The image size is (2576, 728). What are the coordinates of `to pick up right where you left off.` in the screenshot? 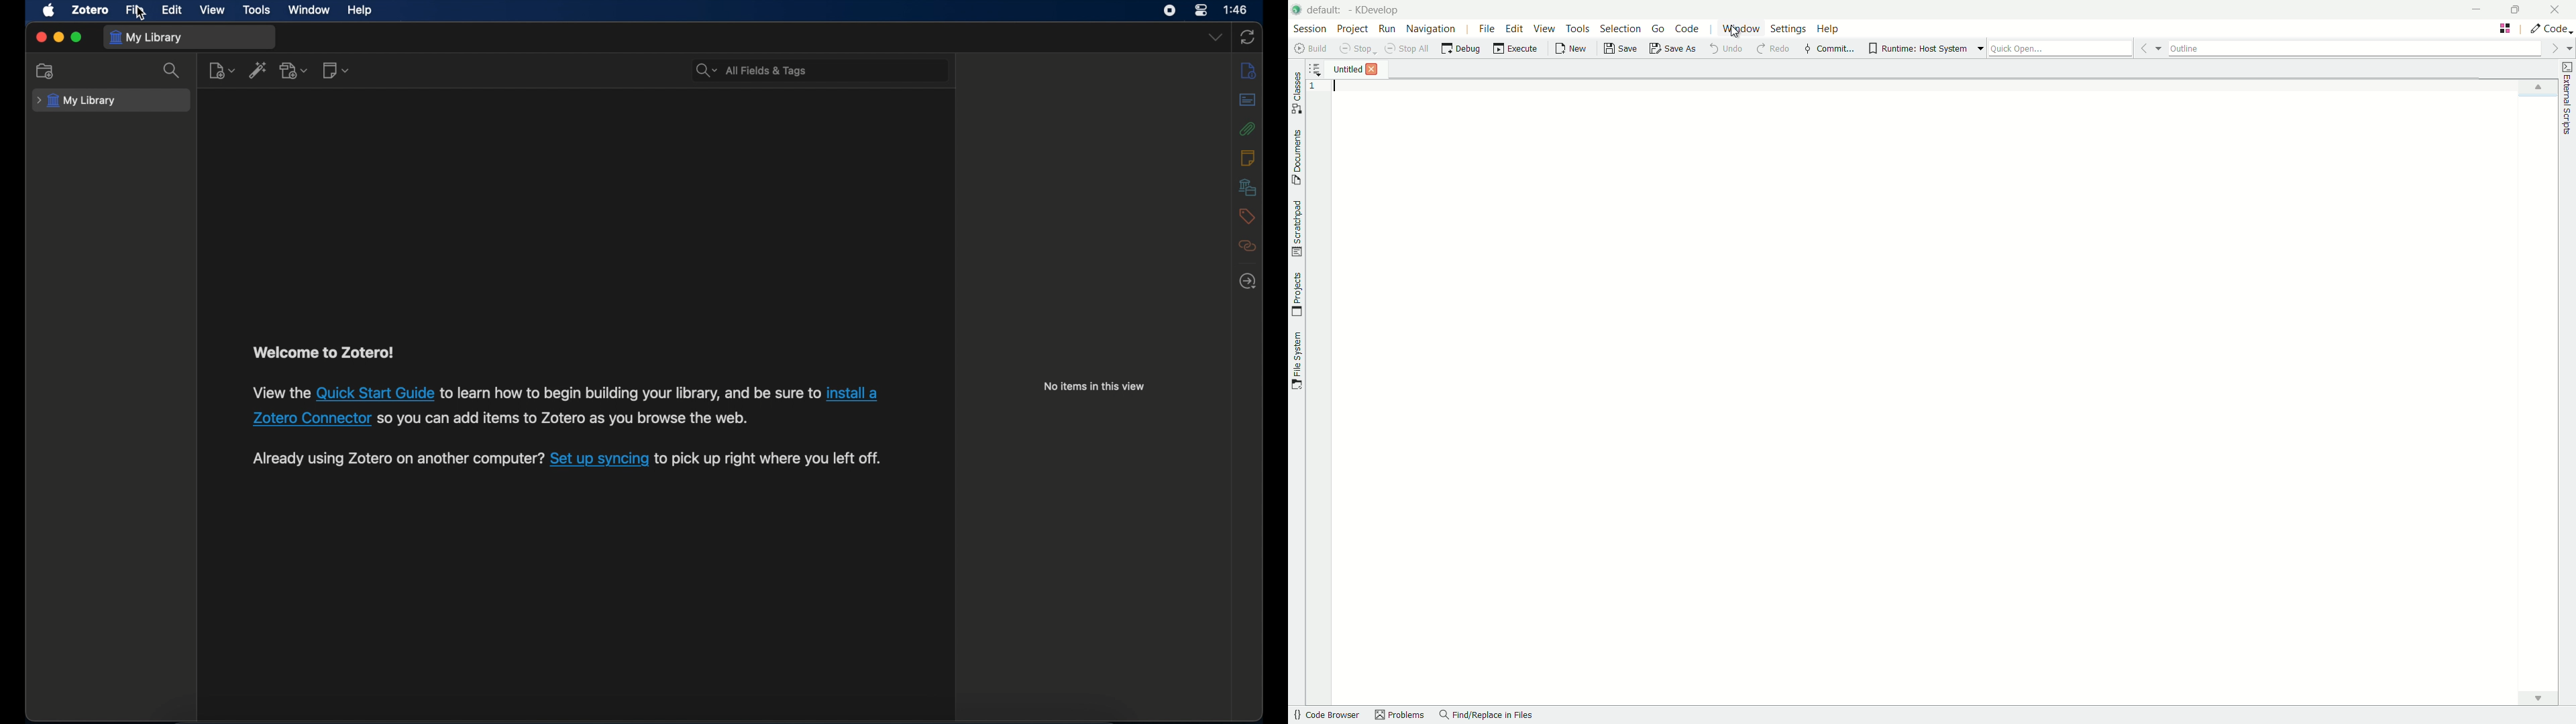 It's located at (769, 460).